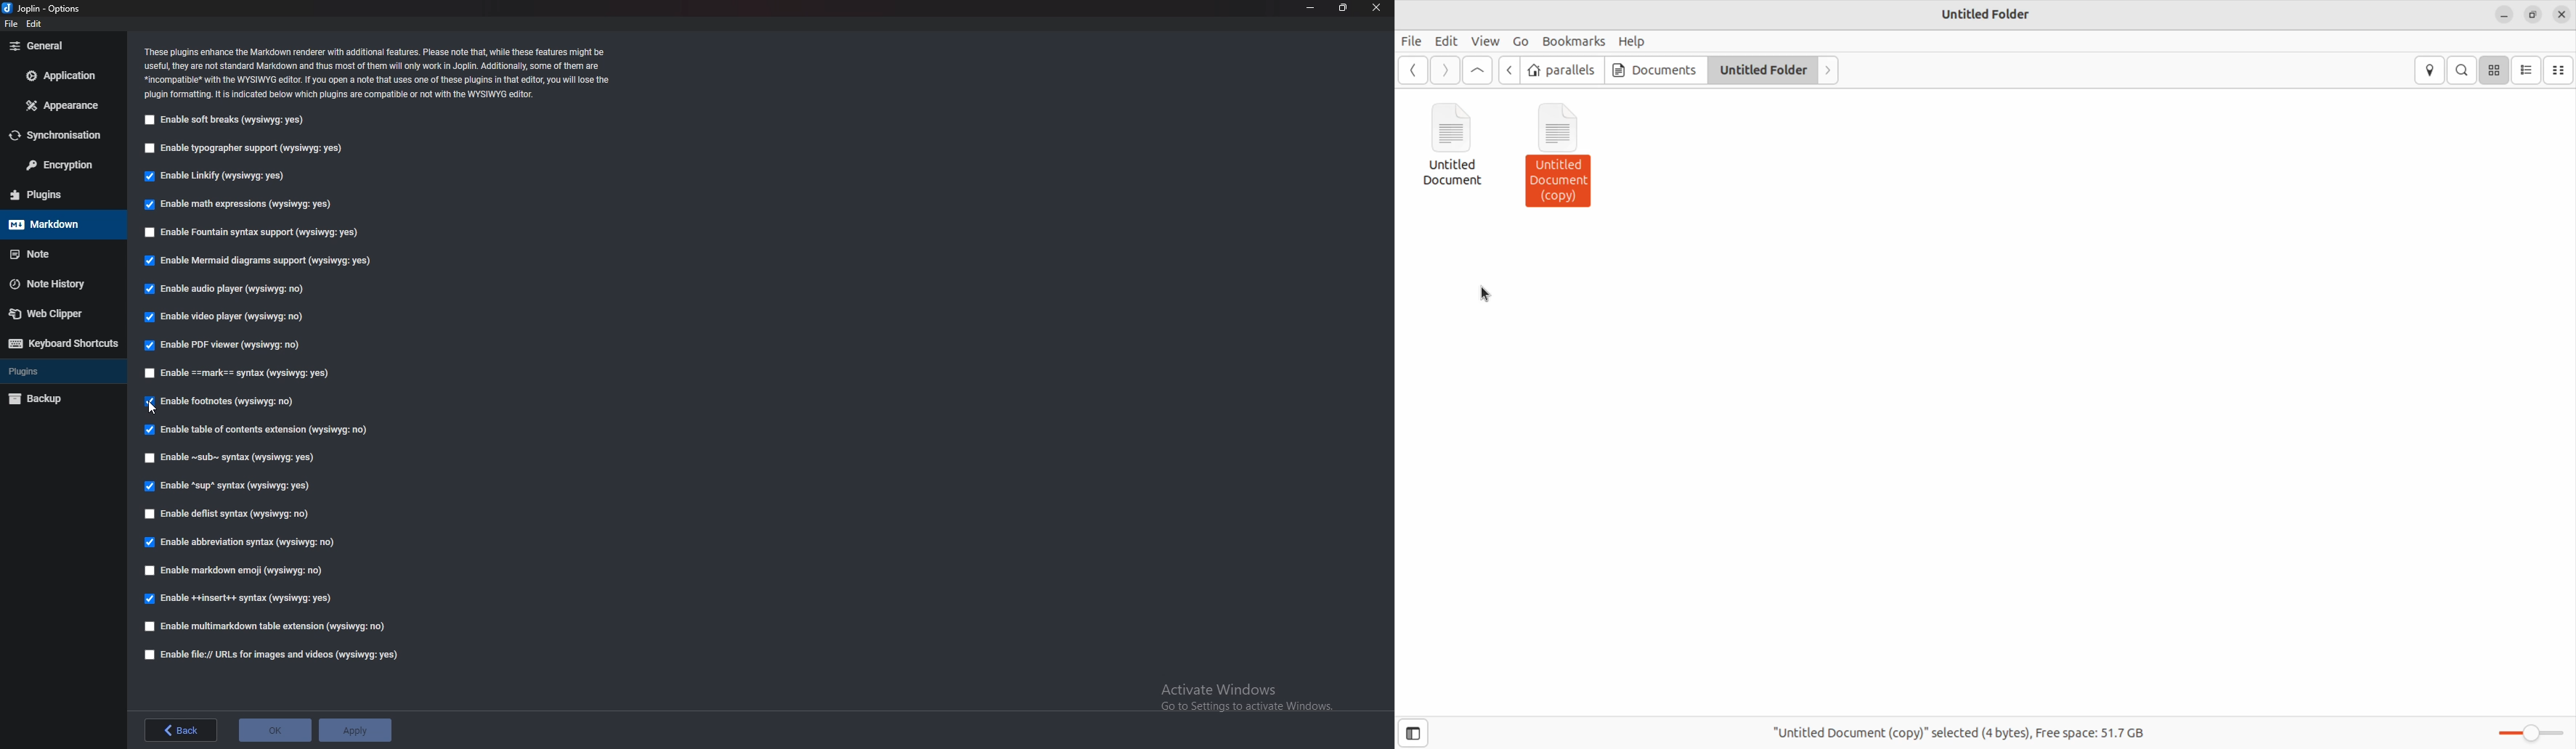  Describe the element at coordinates (229, 512) in the screenshot. I see `enable deflist syntax` at that location.